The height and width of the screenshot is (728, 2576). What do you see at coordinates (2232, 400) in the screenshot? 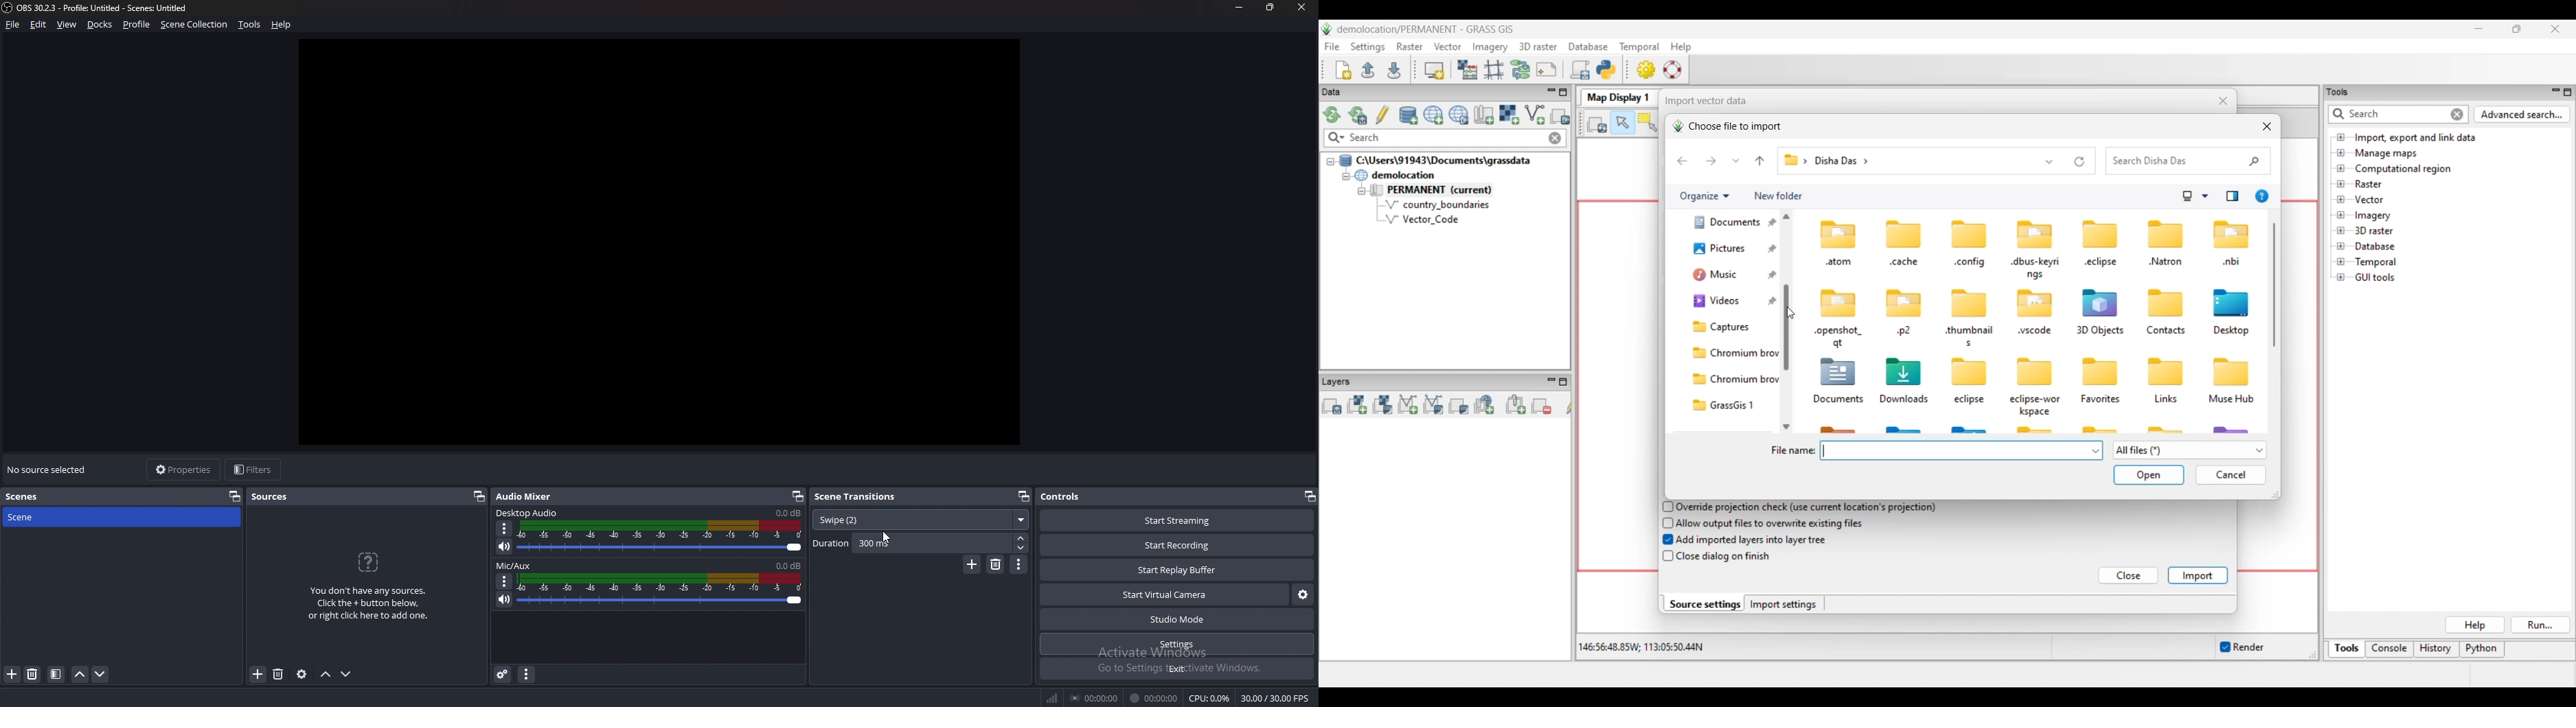
I see `Muse Hub` at bounding box center [2232, 400].